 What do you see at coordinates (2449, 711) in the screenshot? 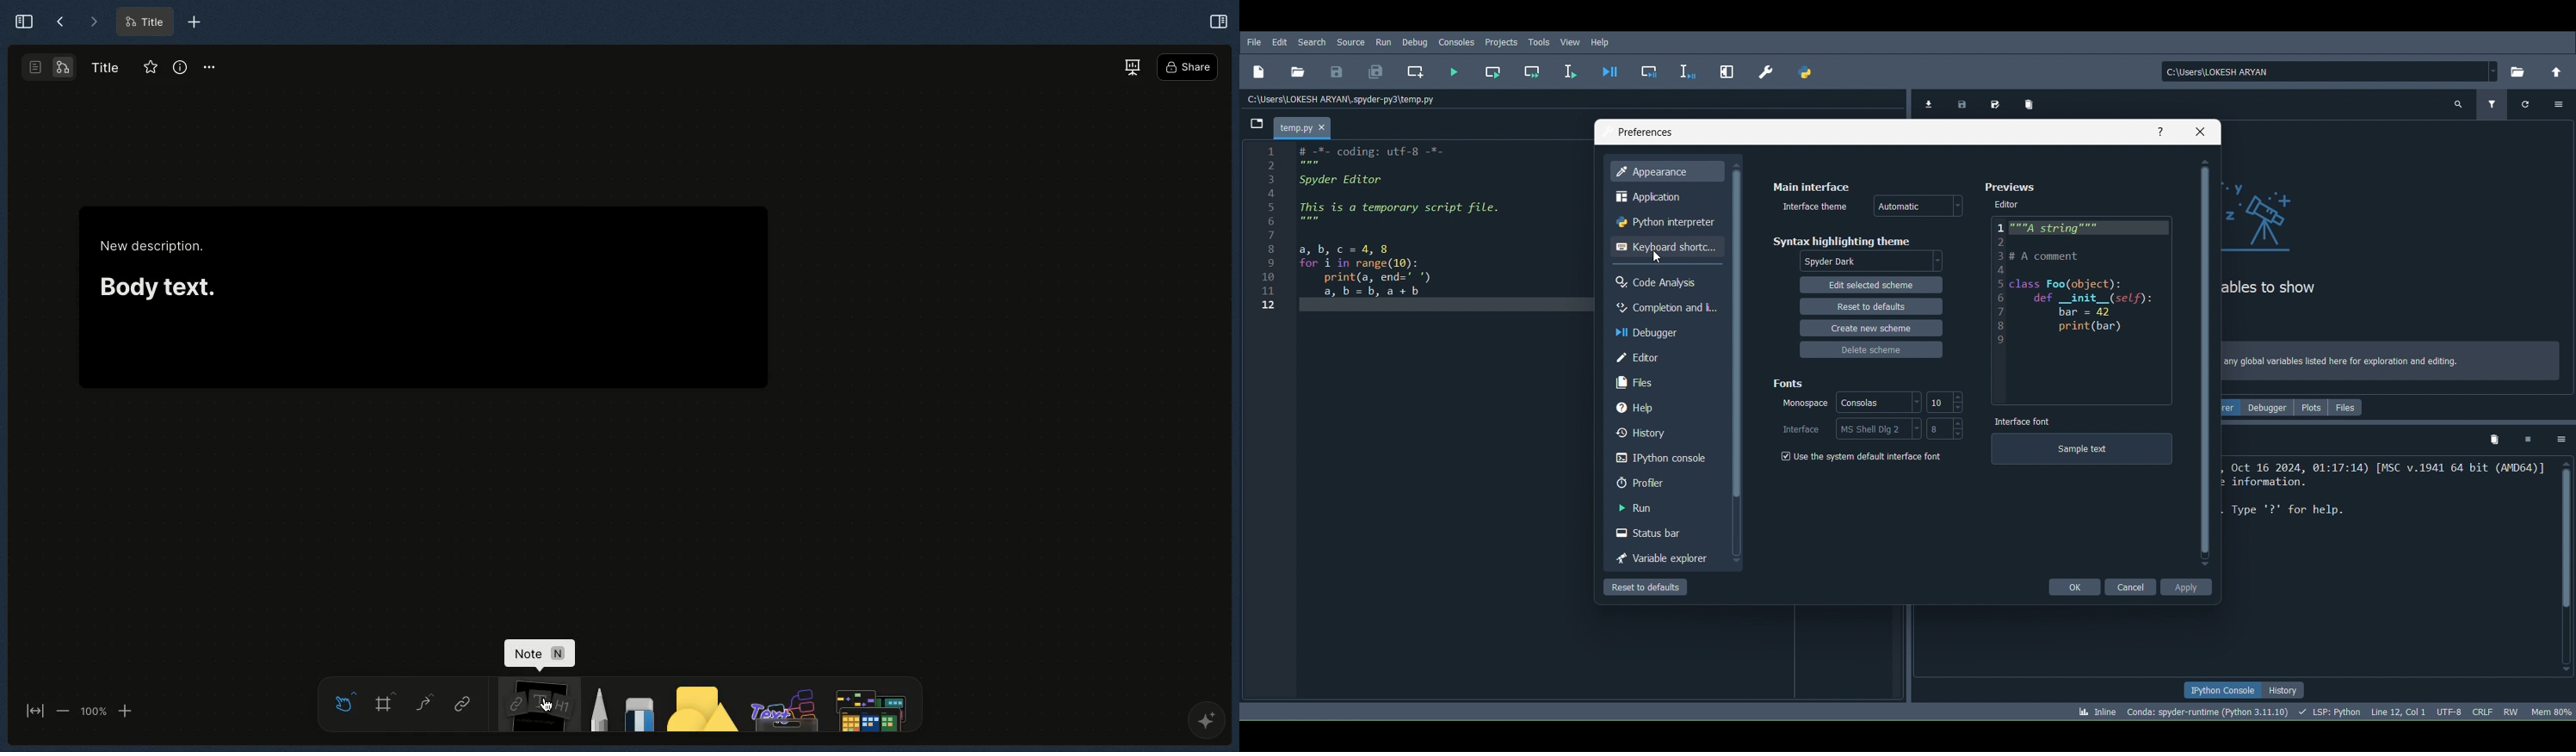
I see `Encoding` at bounding box center [2449, 711].